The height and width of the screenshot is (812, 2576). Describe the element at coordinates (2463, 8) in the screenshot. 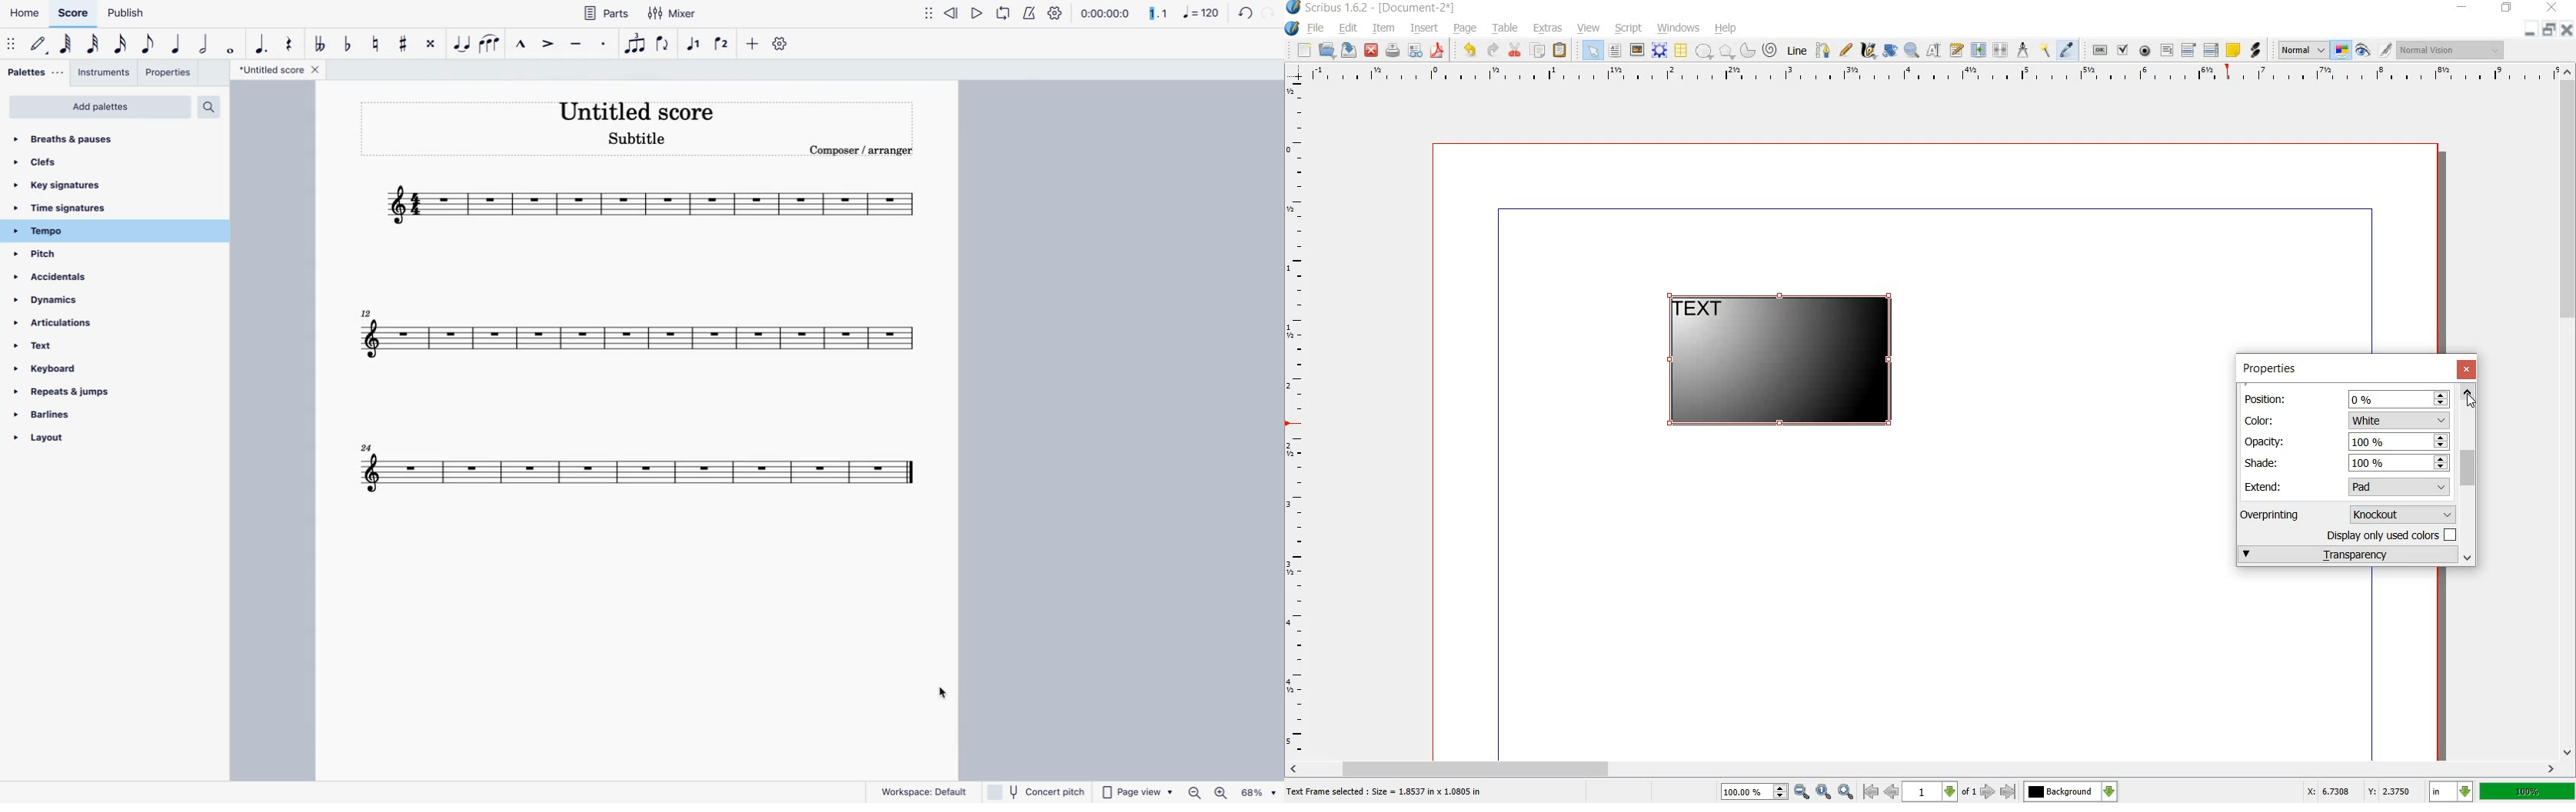

I see `minimize` at that location.